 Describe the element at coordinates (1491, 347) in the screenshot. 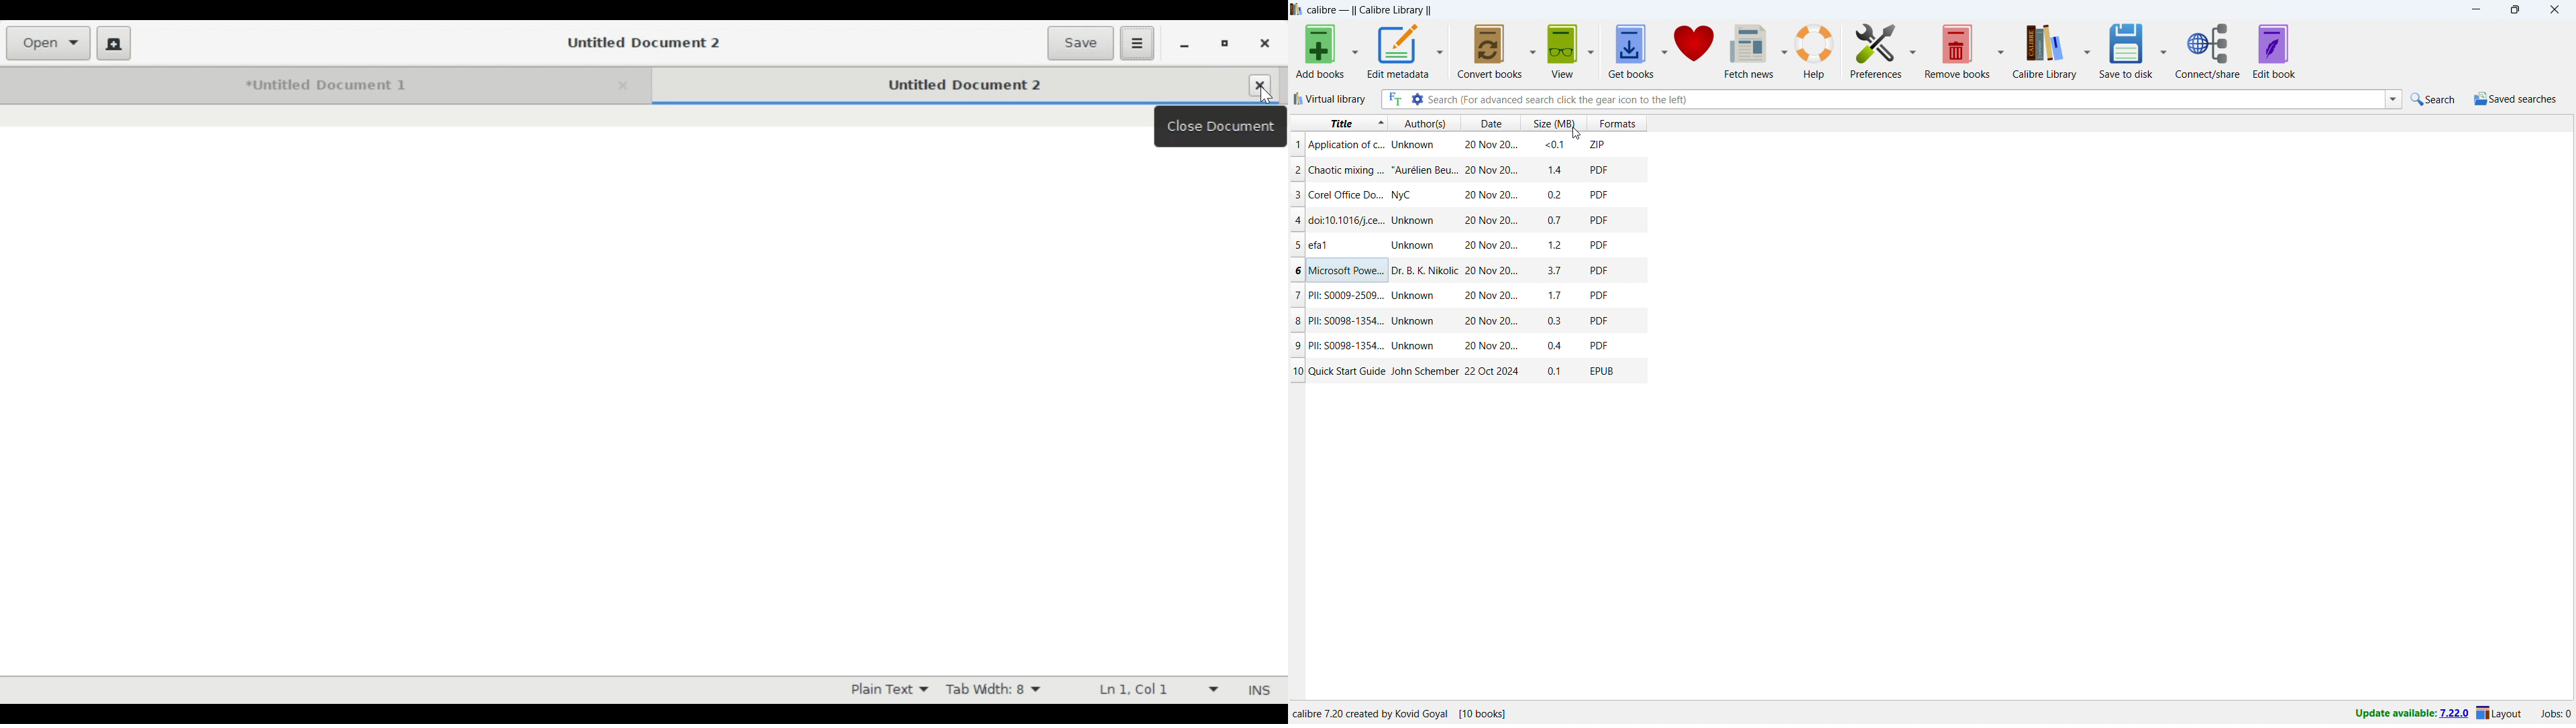

I see `date` at that location.